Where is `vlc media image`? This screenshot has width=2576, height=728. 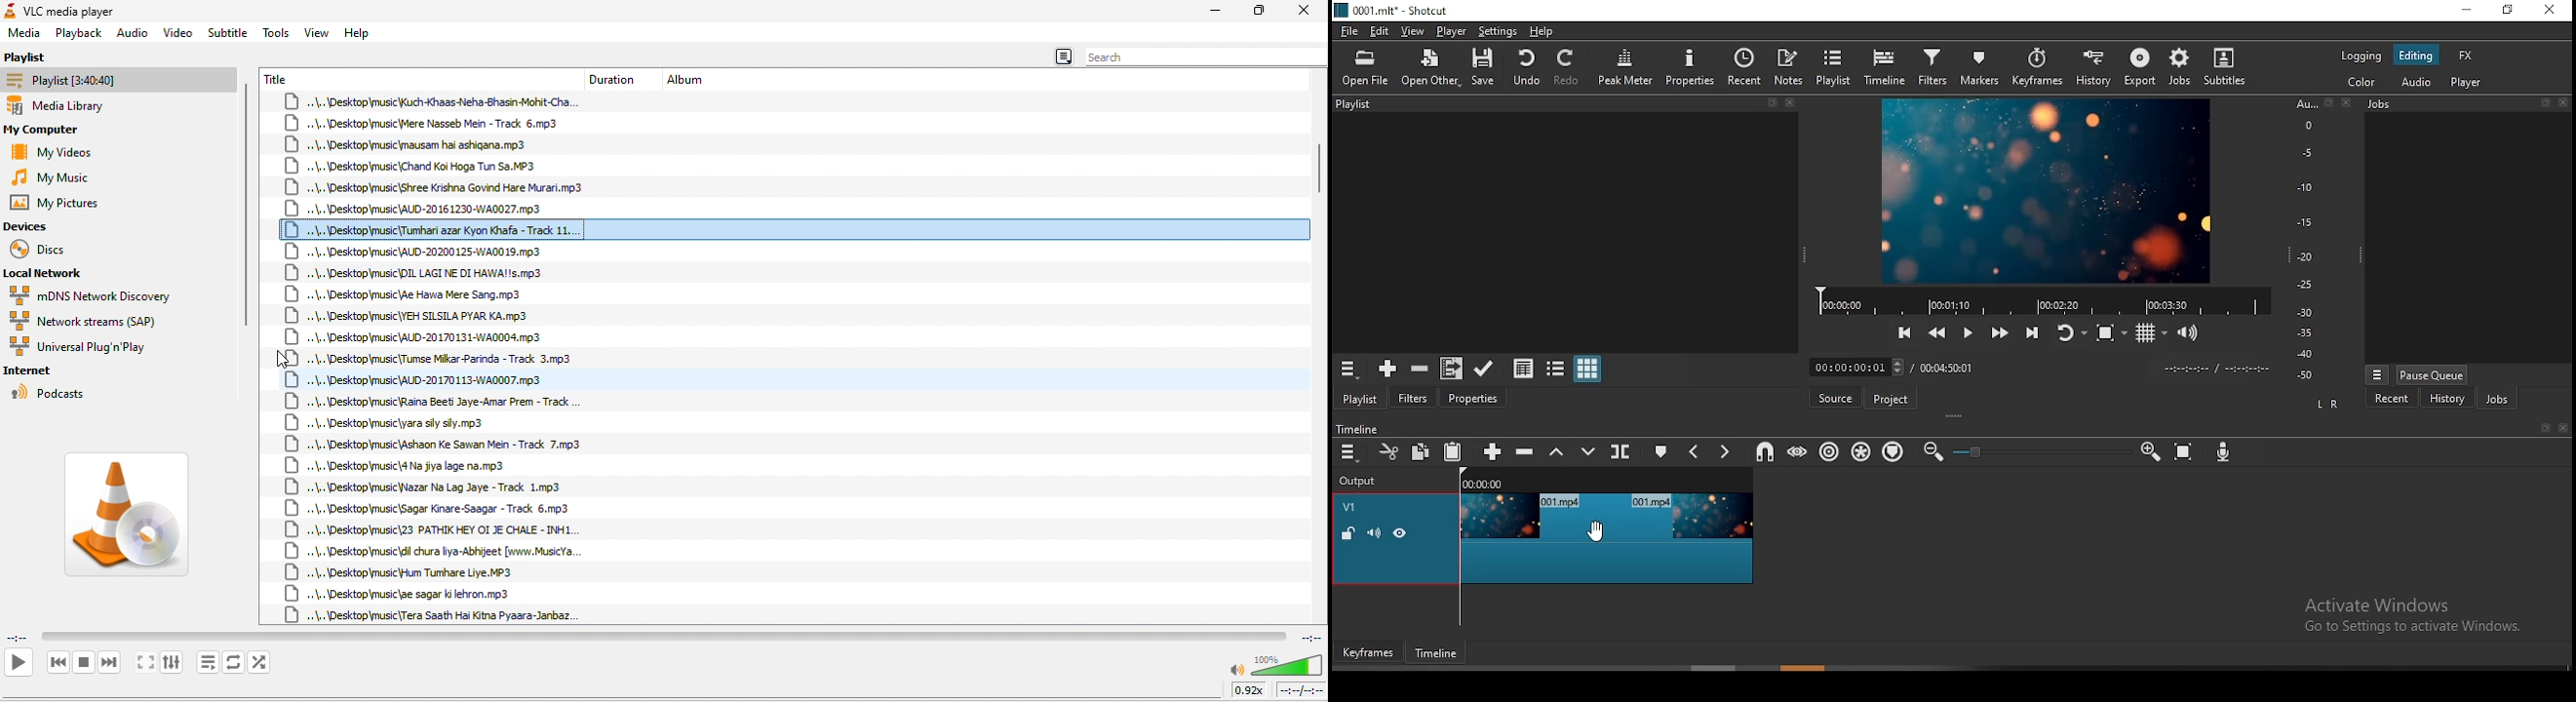
vlc media image is located at coordinates (136, 520).